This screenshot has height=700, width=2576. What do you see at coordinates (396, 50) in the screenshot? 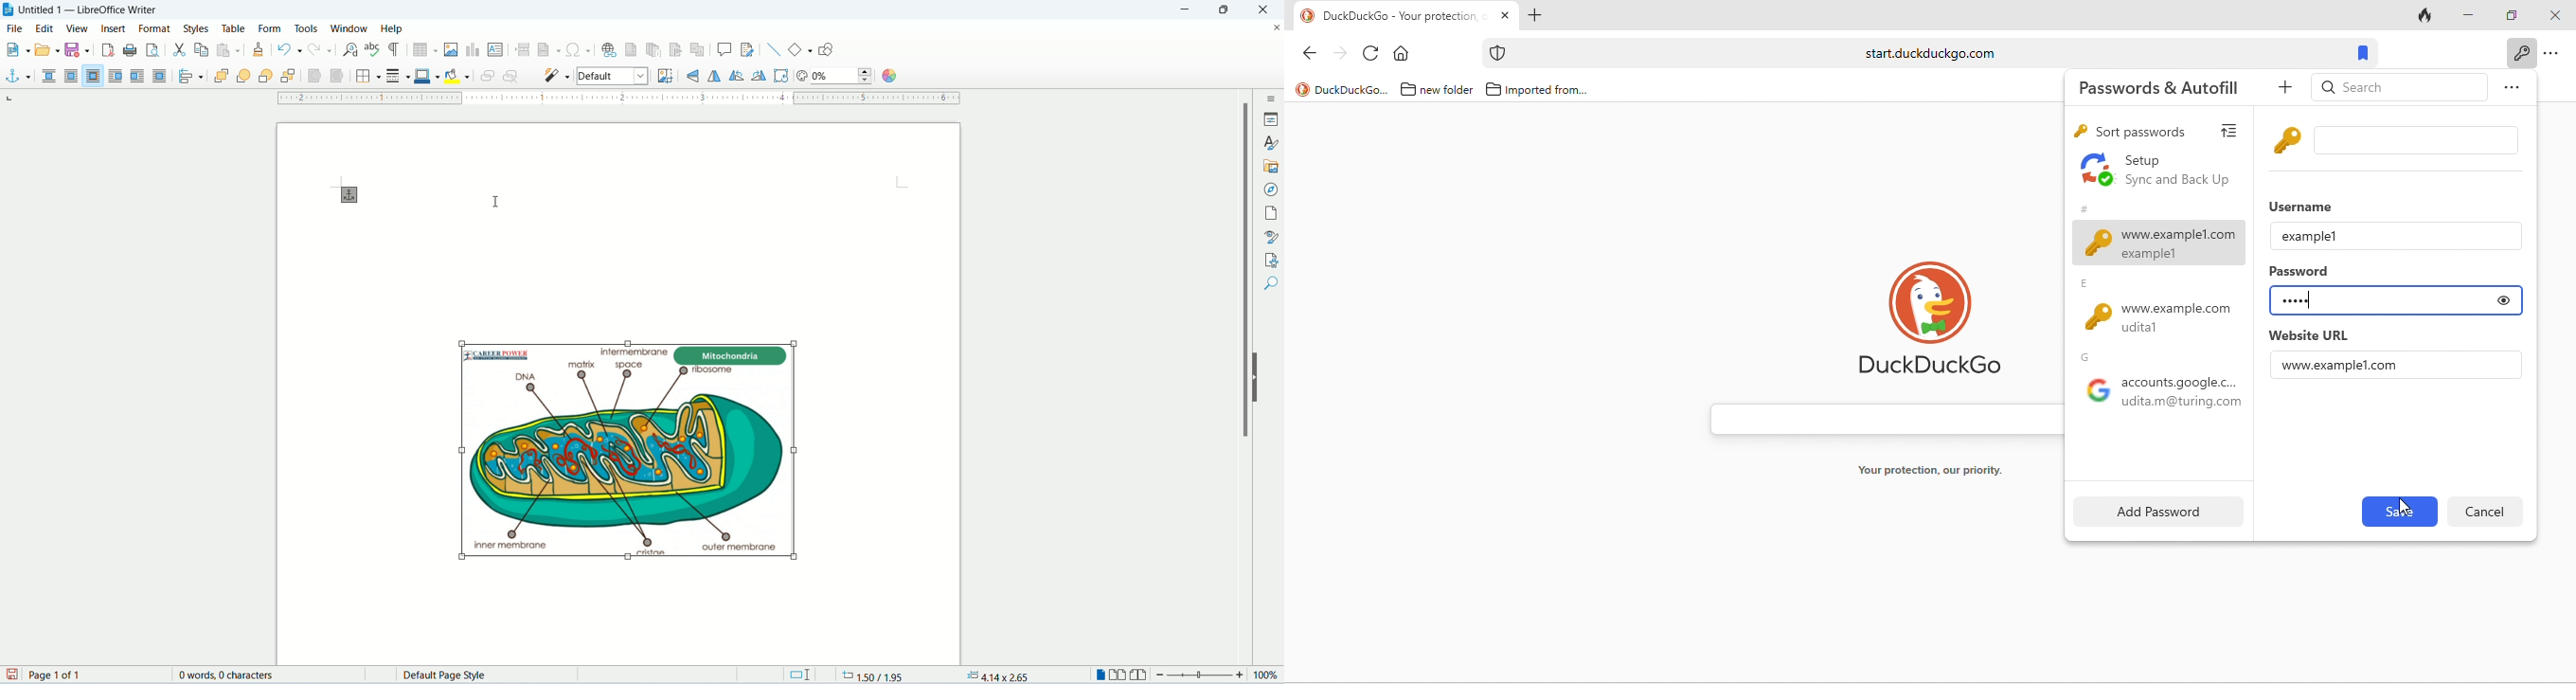
I see `formatting marks` at bounding box center [396, 50].